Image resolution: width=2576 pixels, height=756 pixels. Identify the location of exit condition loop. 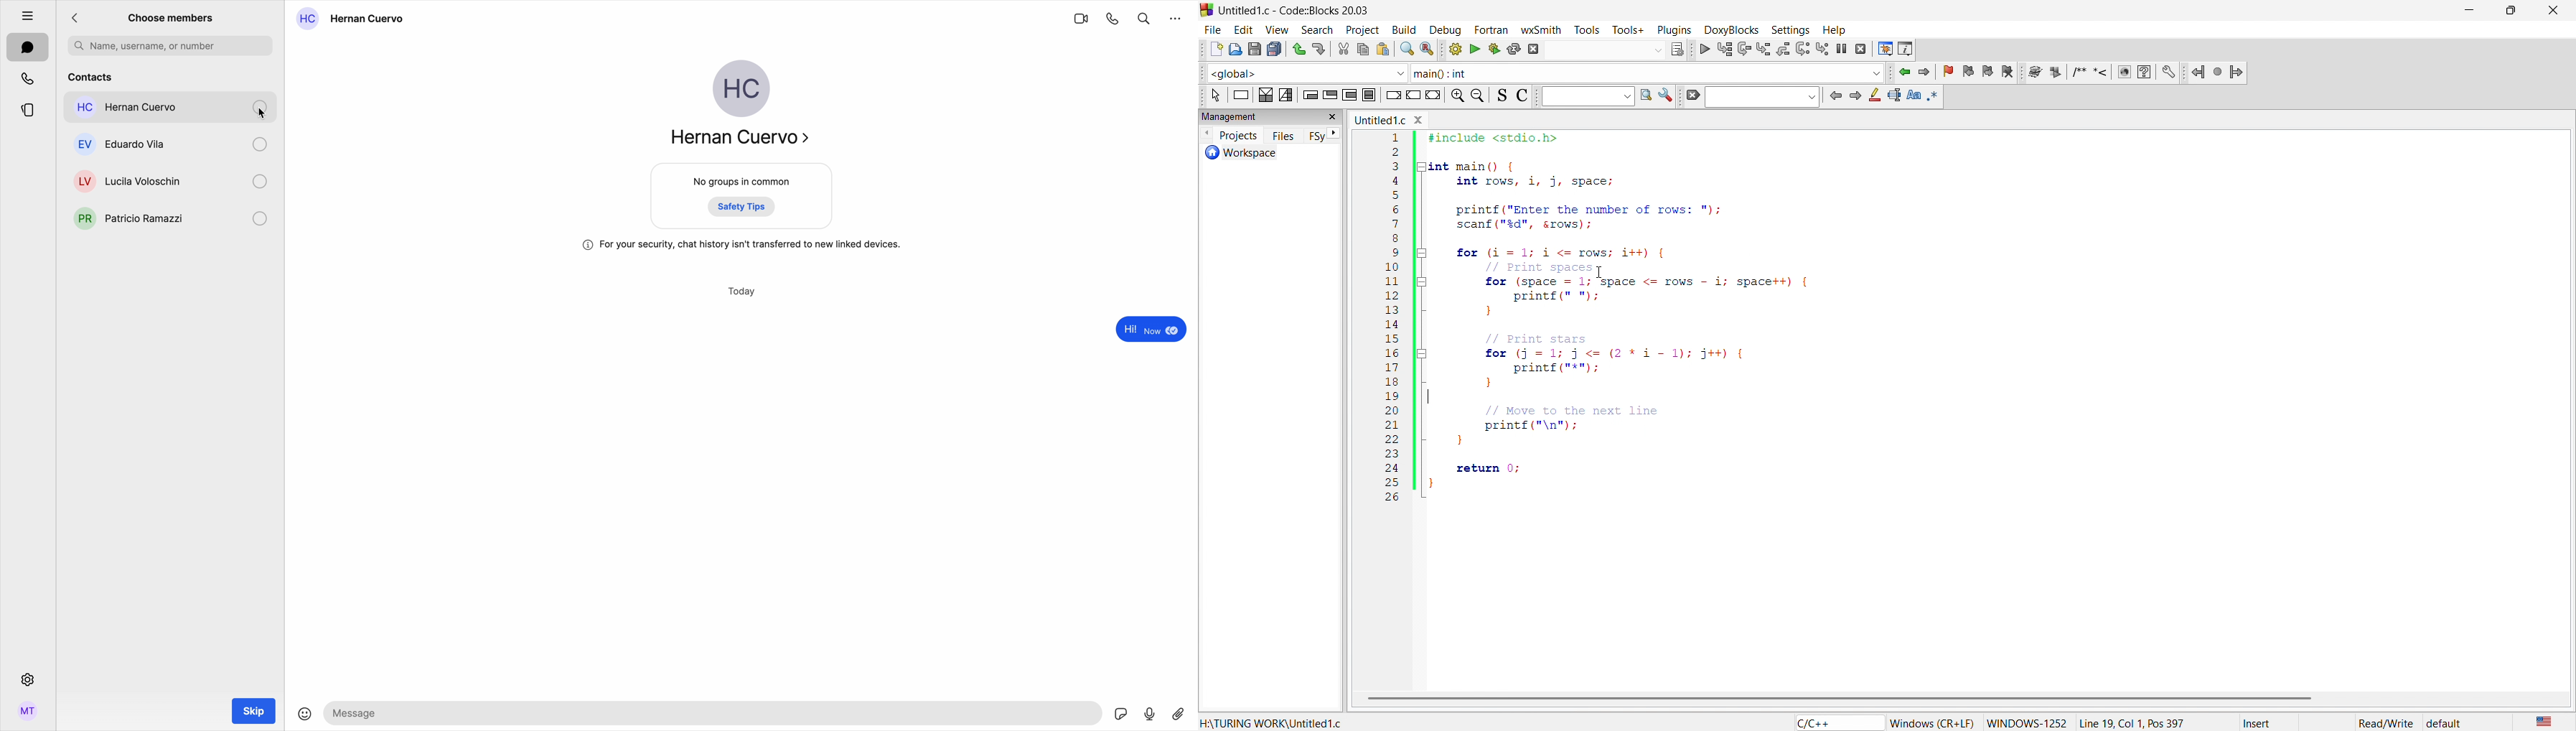
(1330, 93).